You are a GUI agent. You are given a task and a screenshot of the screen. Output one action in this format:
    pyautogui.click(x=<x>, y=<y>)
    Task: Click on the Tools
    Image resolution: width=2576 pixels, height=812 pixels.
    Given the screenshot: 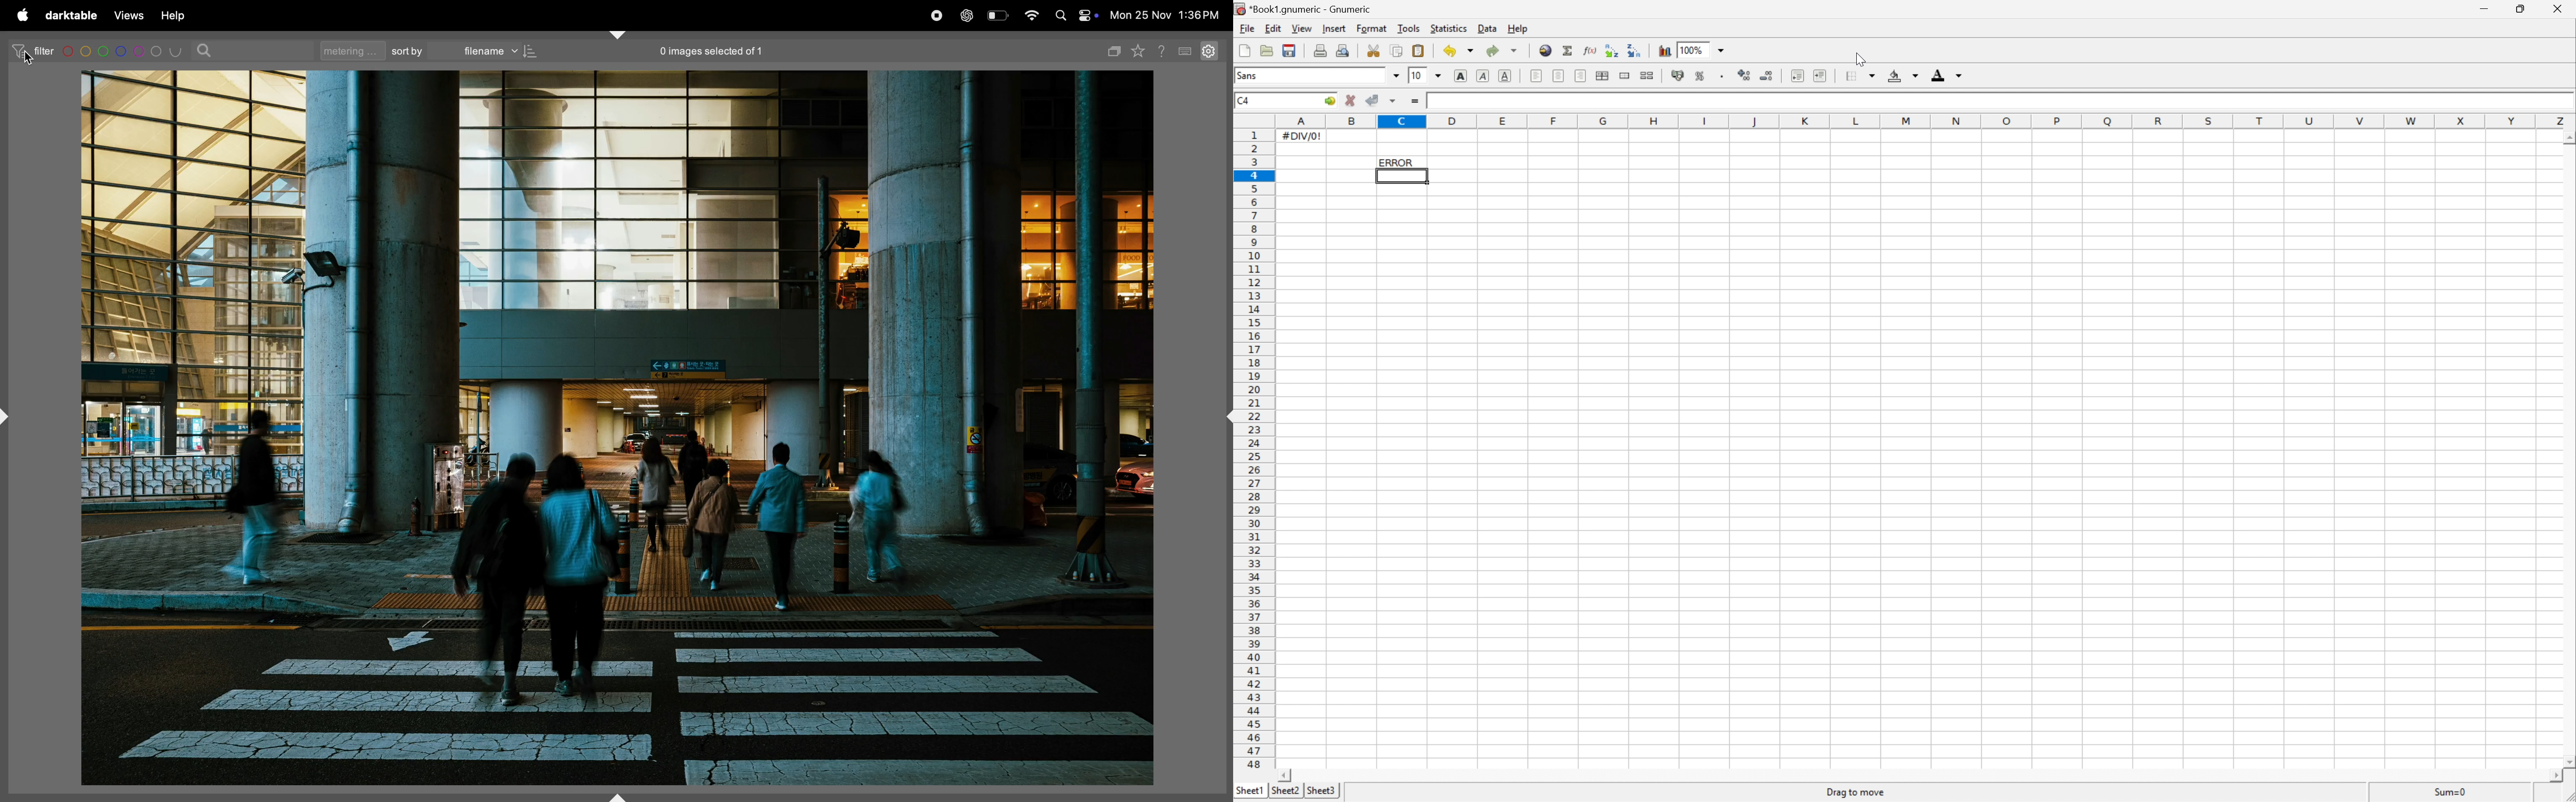 What is the action you would take?
    pyautogui.click(x=1408, y=29)
    